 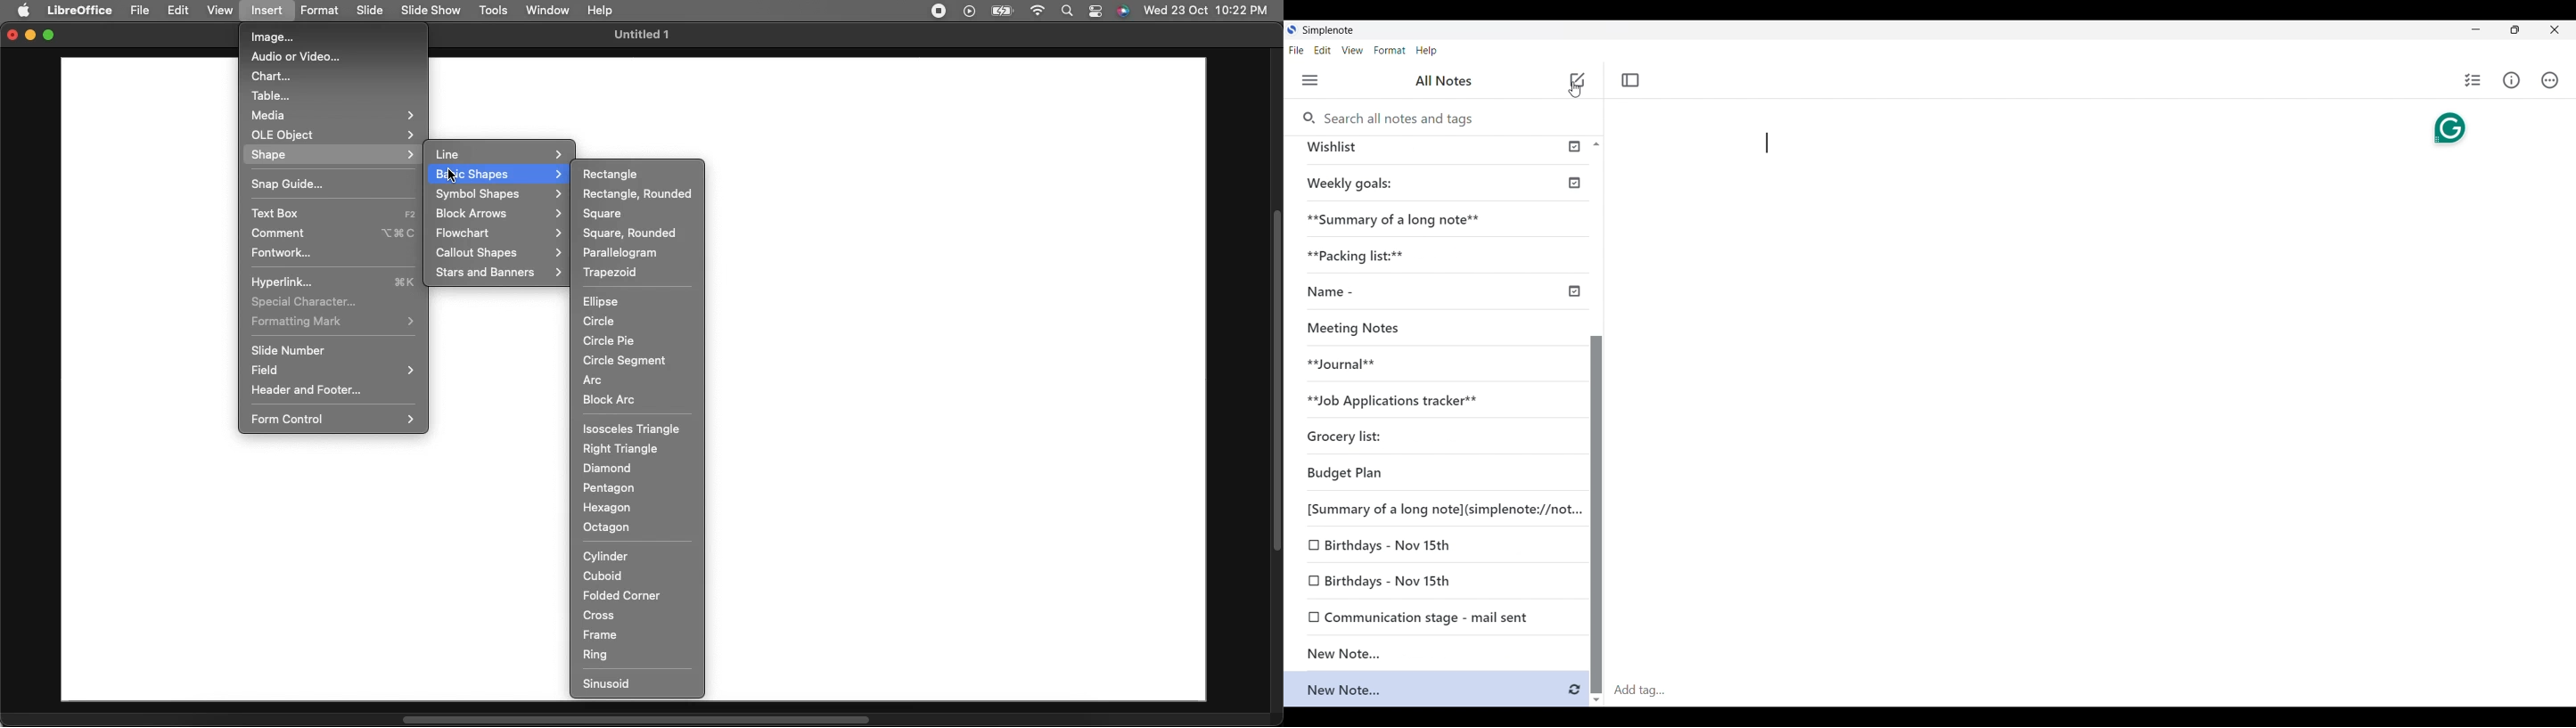 What do you see at coordinates (1577, 90) in the screenshot?
I see `cursor` at bounding box center [1577, 90].